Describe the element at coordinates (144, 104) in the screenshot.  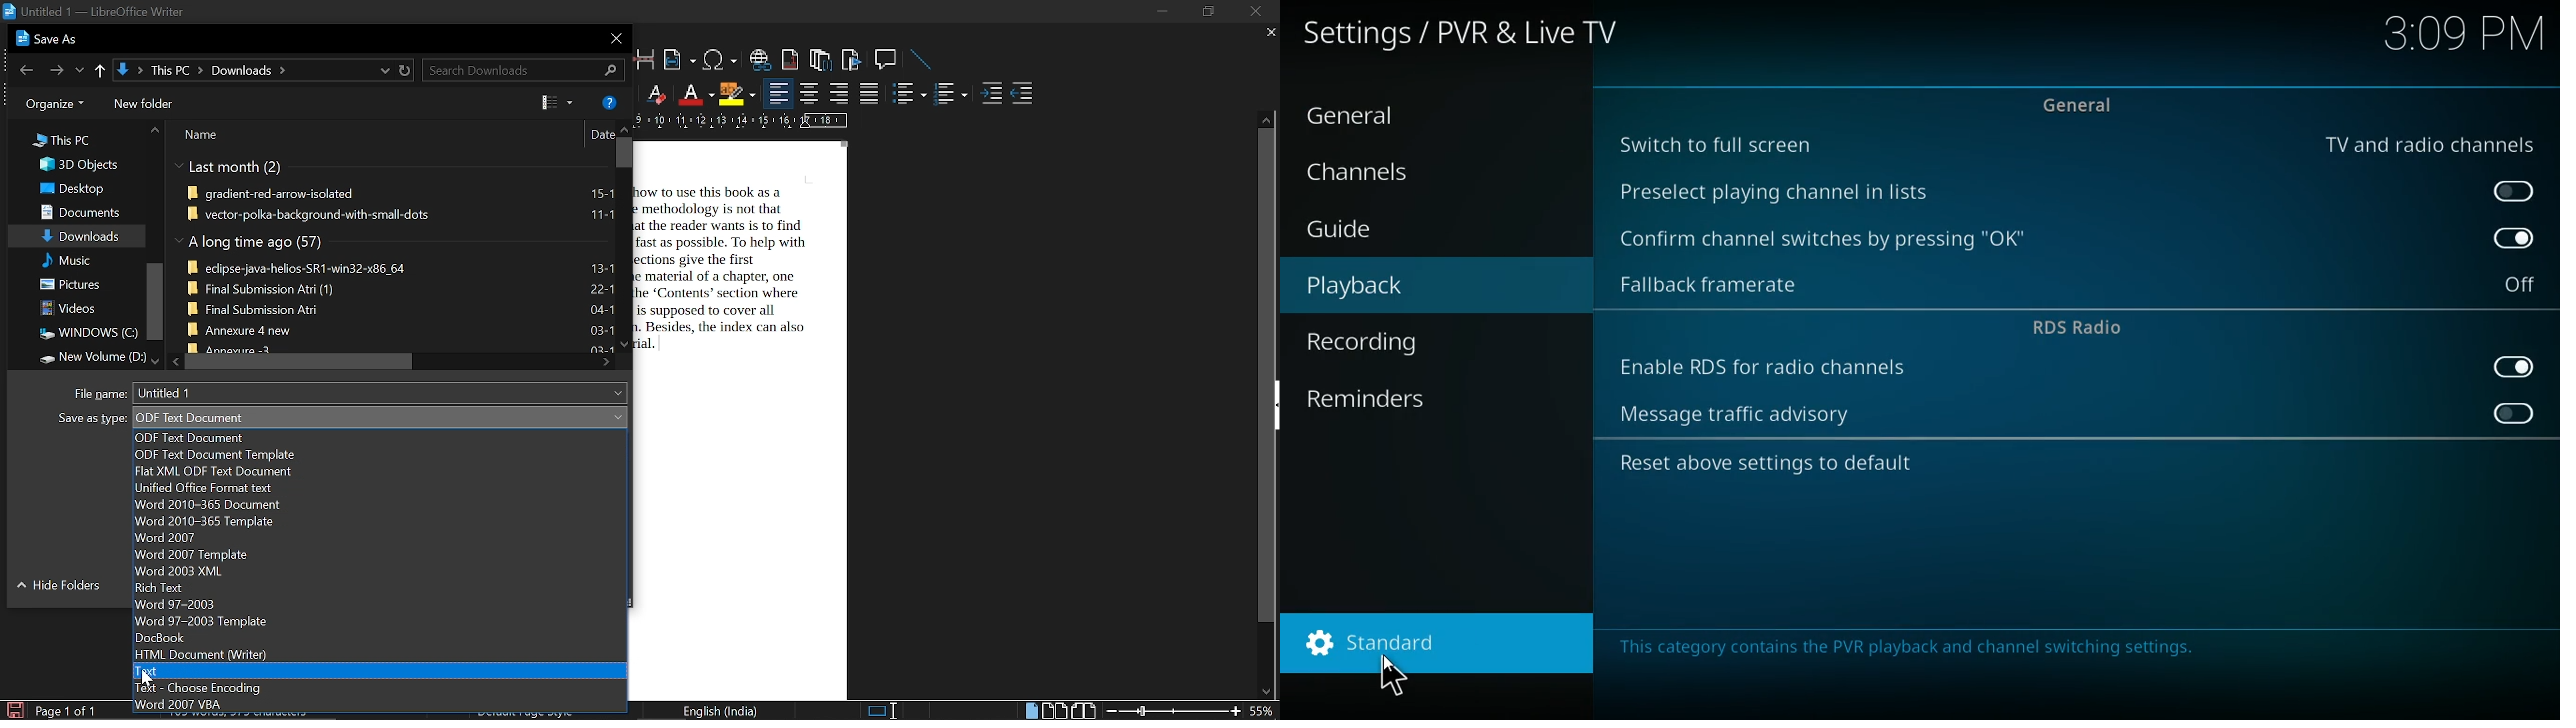
I see `folders` at that location.